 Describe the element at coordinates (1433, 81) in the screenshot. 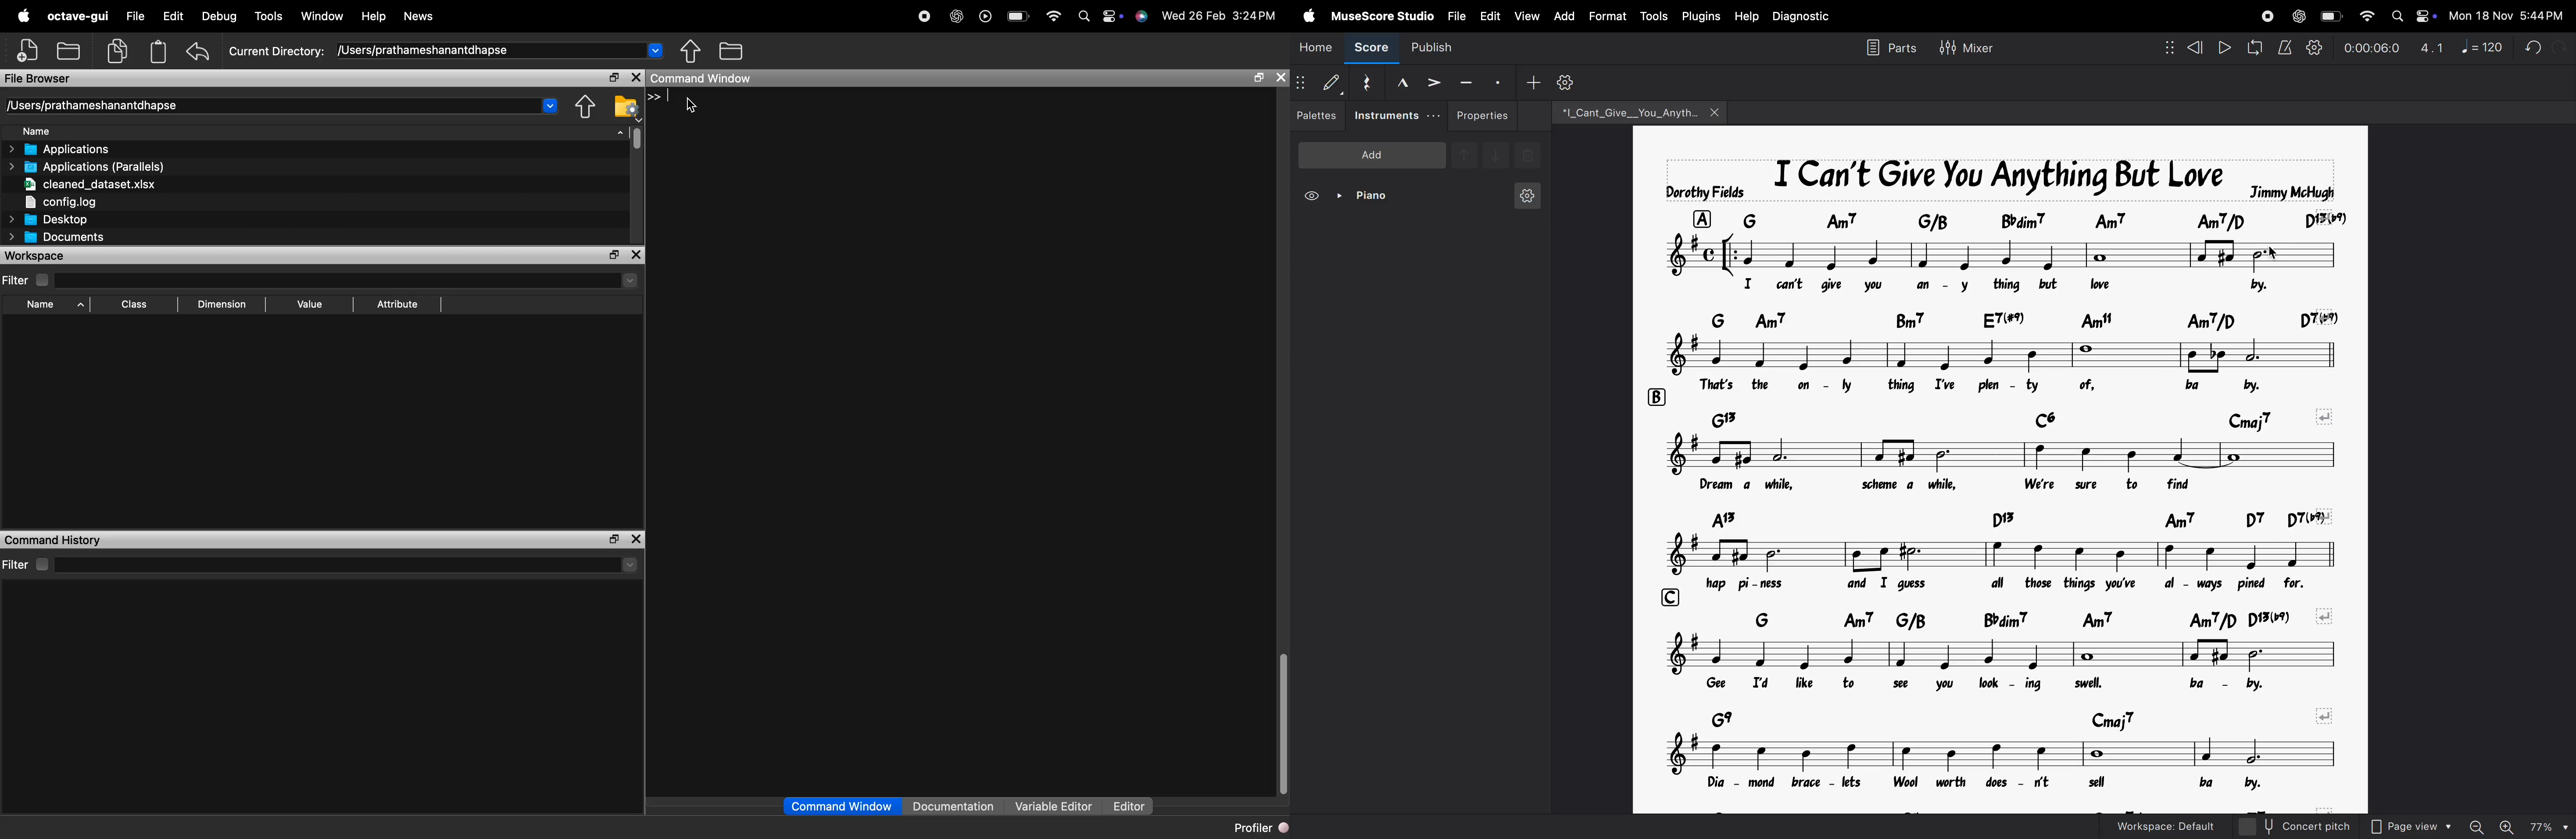

I see `accent` at that location.